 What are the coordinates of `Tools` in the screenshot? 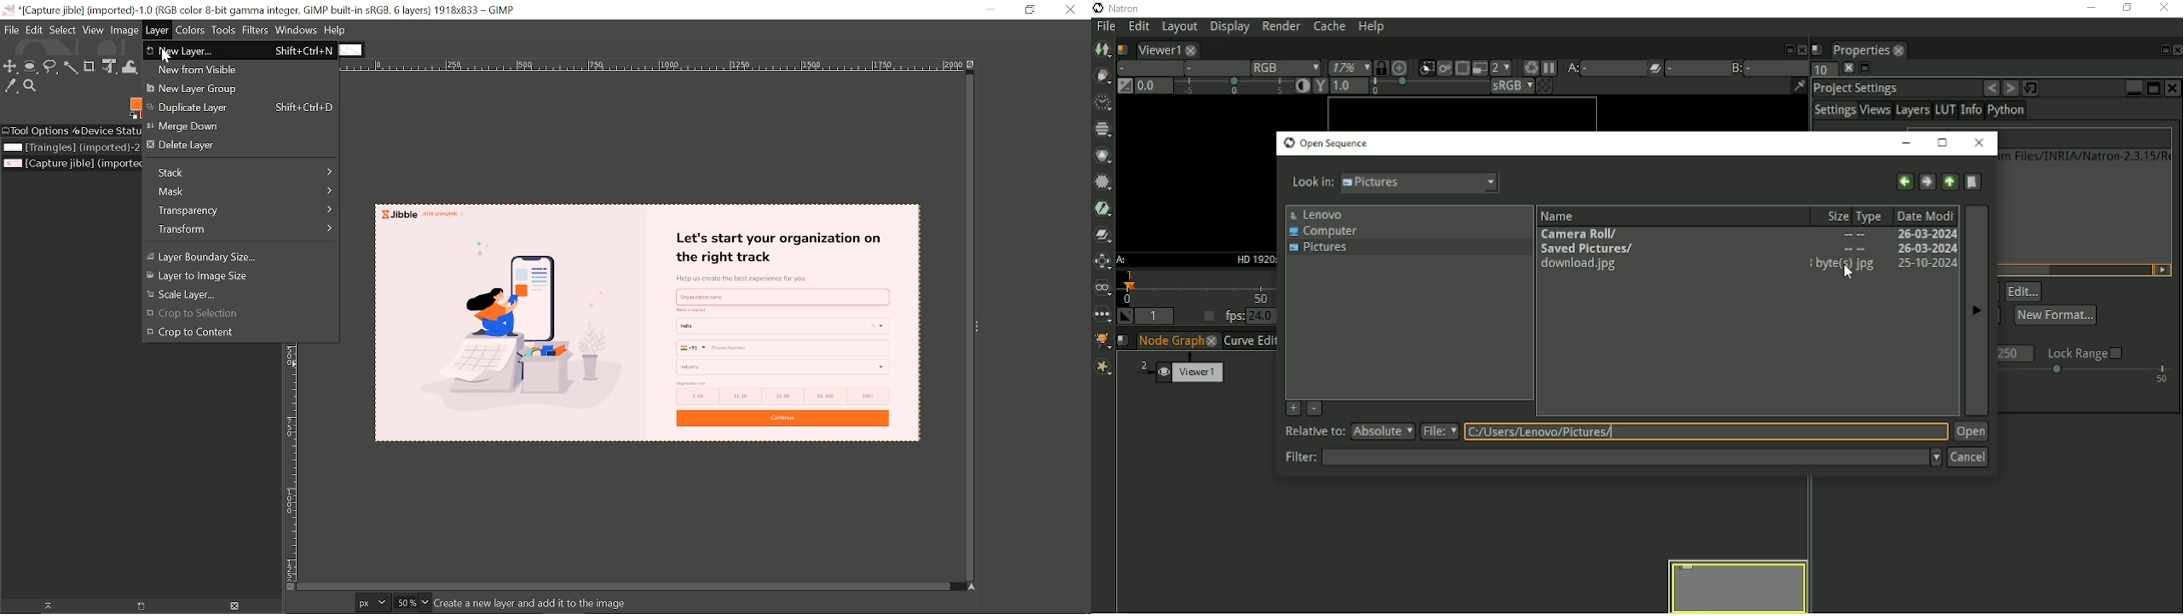 It's located at (223, 30).